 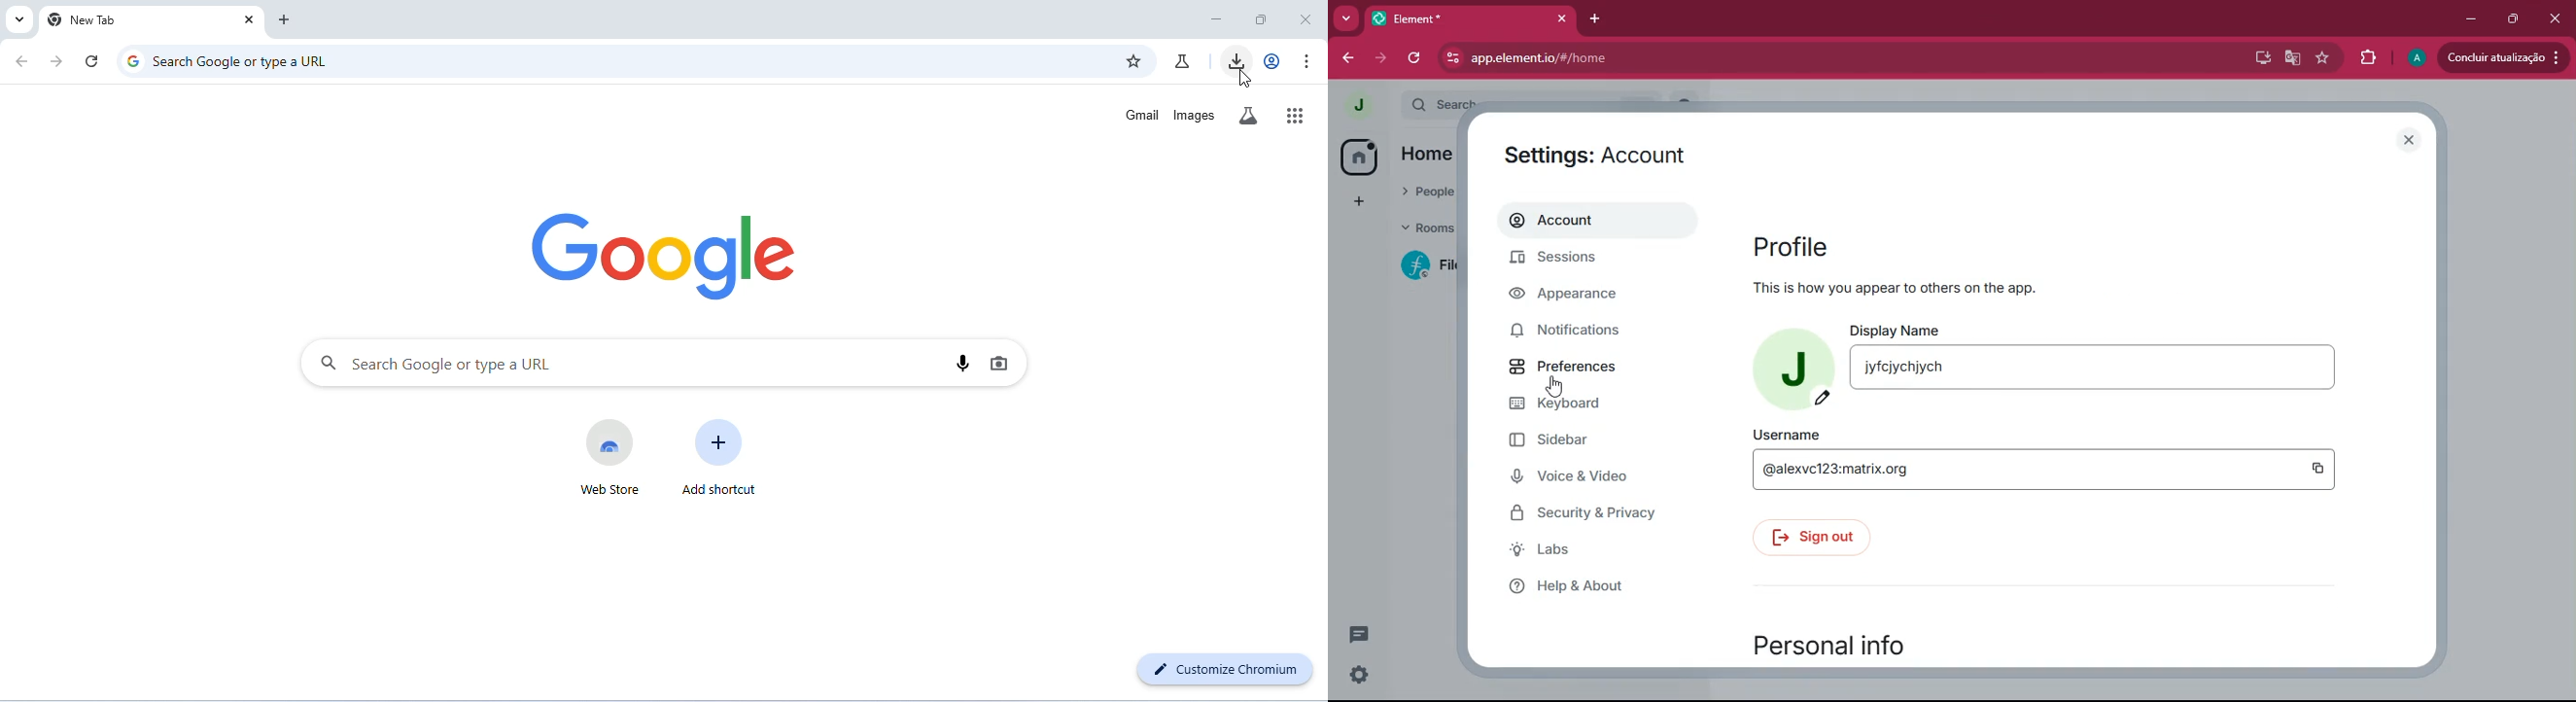 I want to click on security & Privacy, so click(x=1592, y=515).